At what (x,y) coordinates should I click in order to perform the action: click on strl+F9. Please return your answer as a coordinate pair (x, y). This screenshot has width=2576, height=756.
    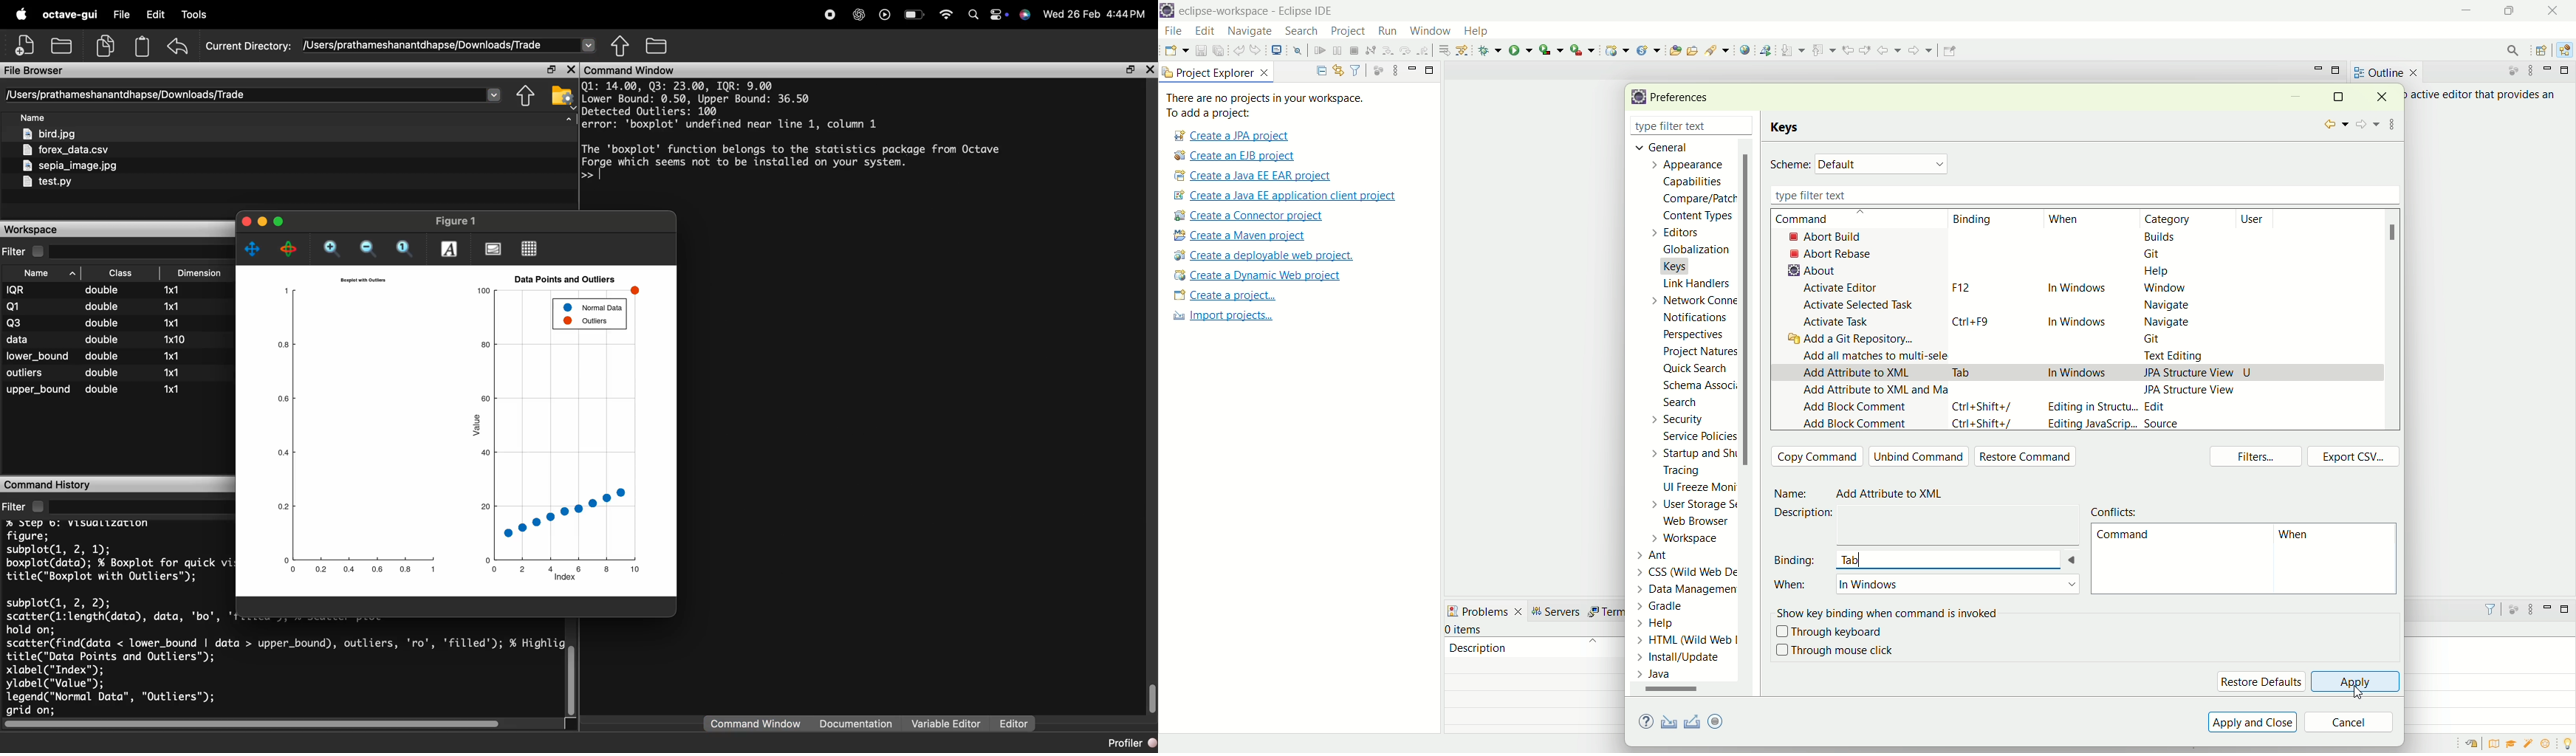
    Looking at the image, I should click on (1976, 321).